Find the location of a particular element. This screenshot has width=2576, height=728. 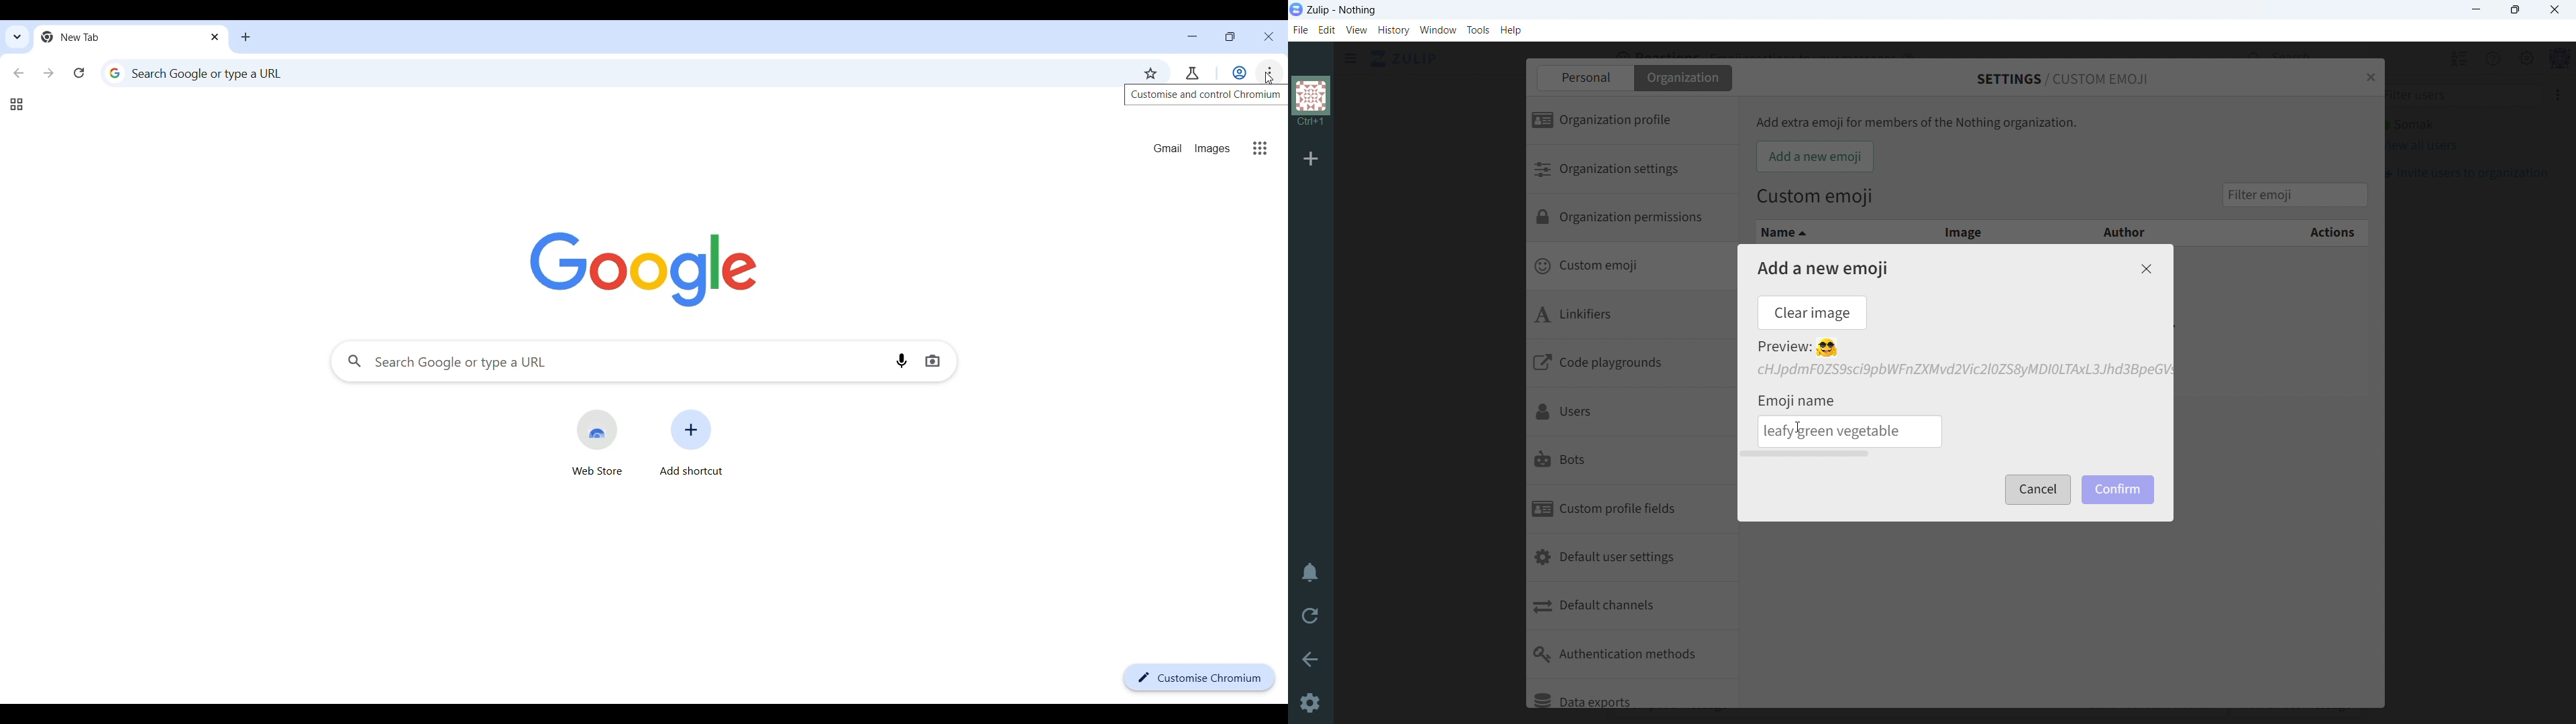

add a new emoji is located at coordinates (1815, 157).